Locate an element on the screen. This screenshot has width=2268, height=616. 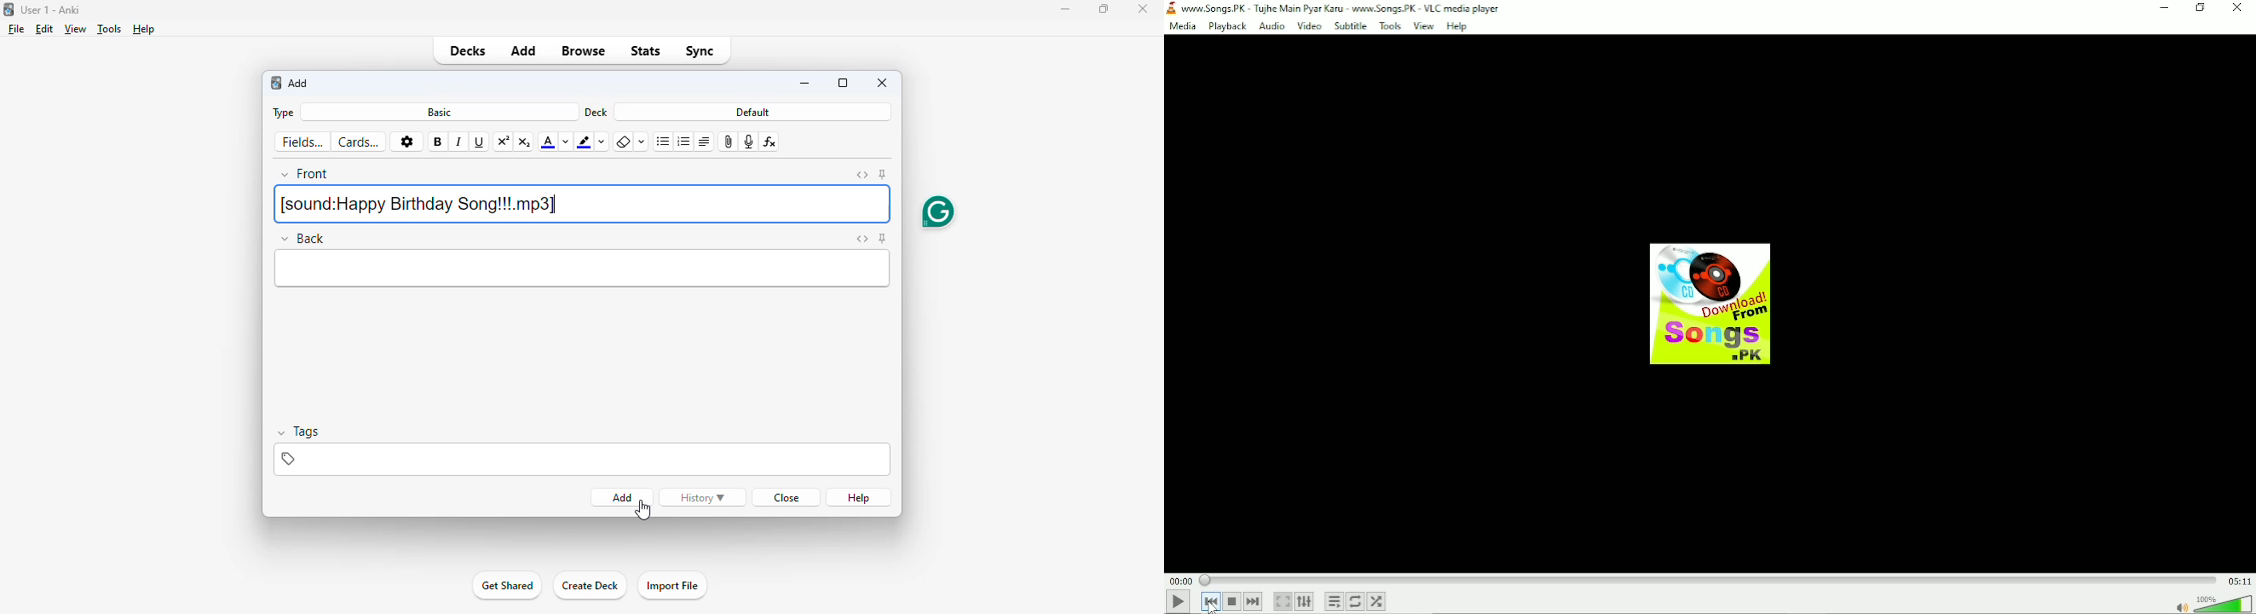
unordered list is located at coordinates (663, 142).